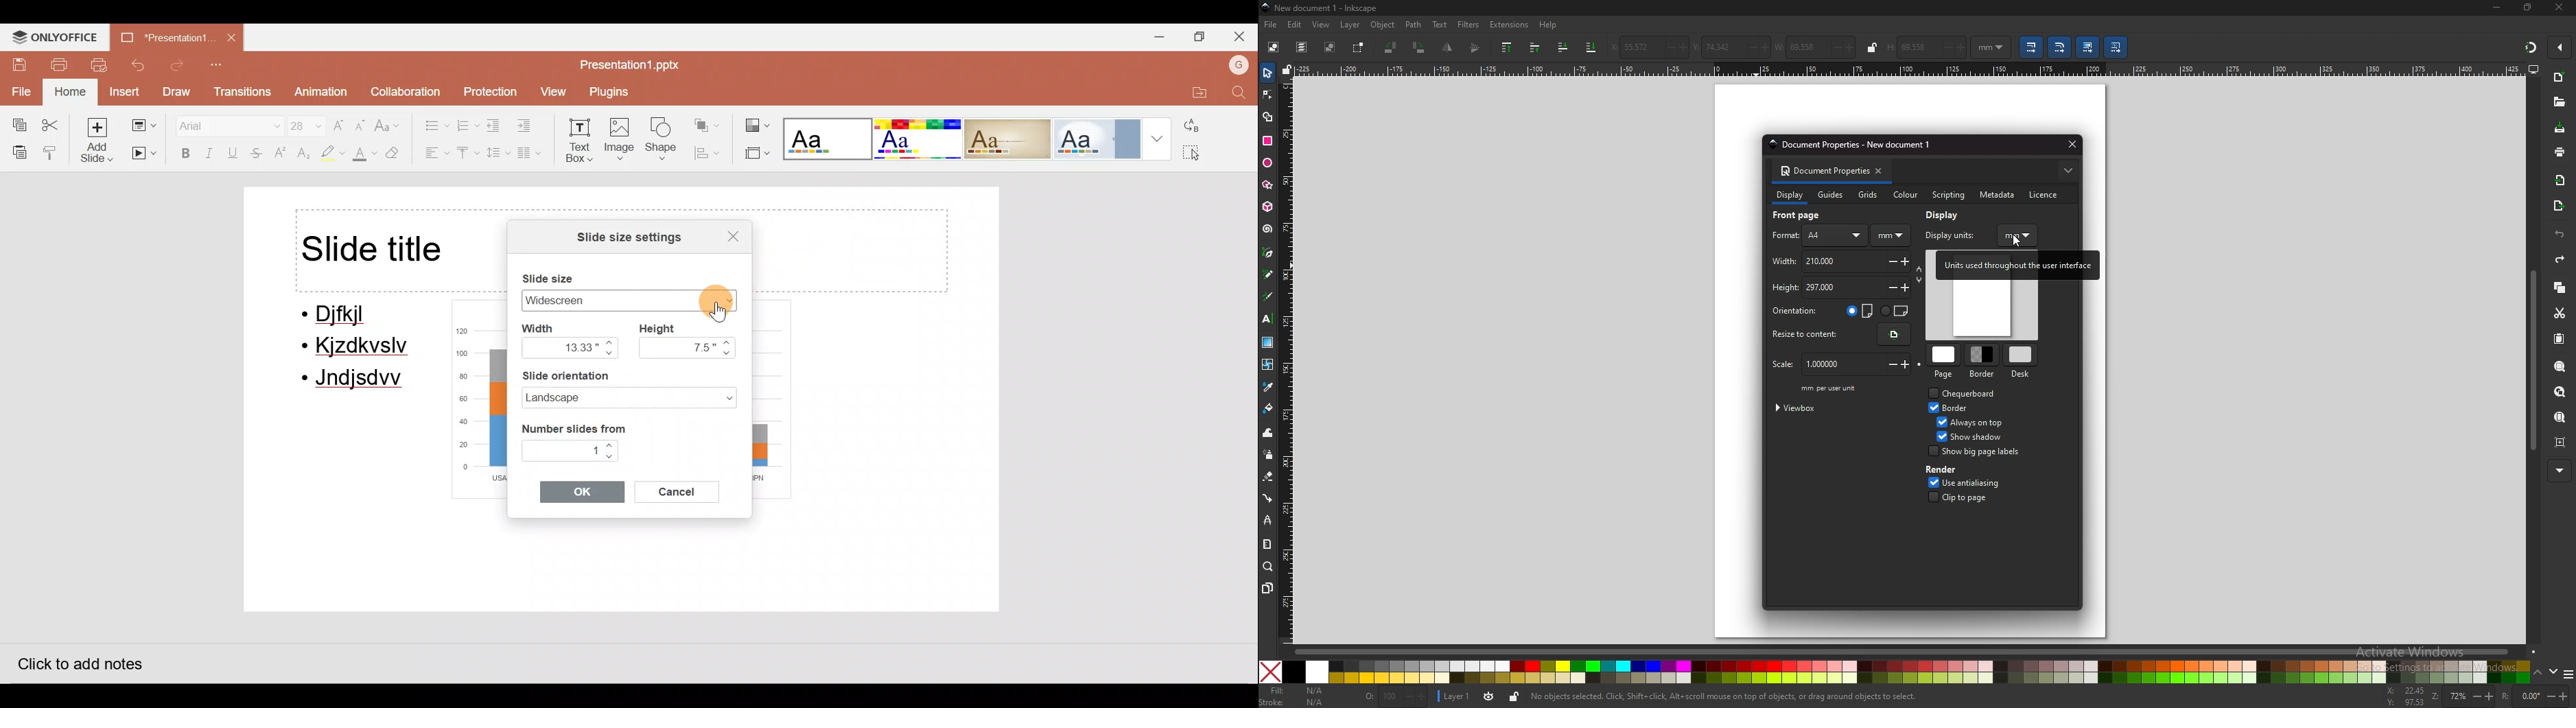 This screenshot has width=2576, height=728. I want to click on display options, so click(2533, 69).